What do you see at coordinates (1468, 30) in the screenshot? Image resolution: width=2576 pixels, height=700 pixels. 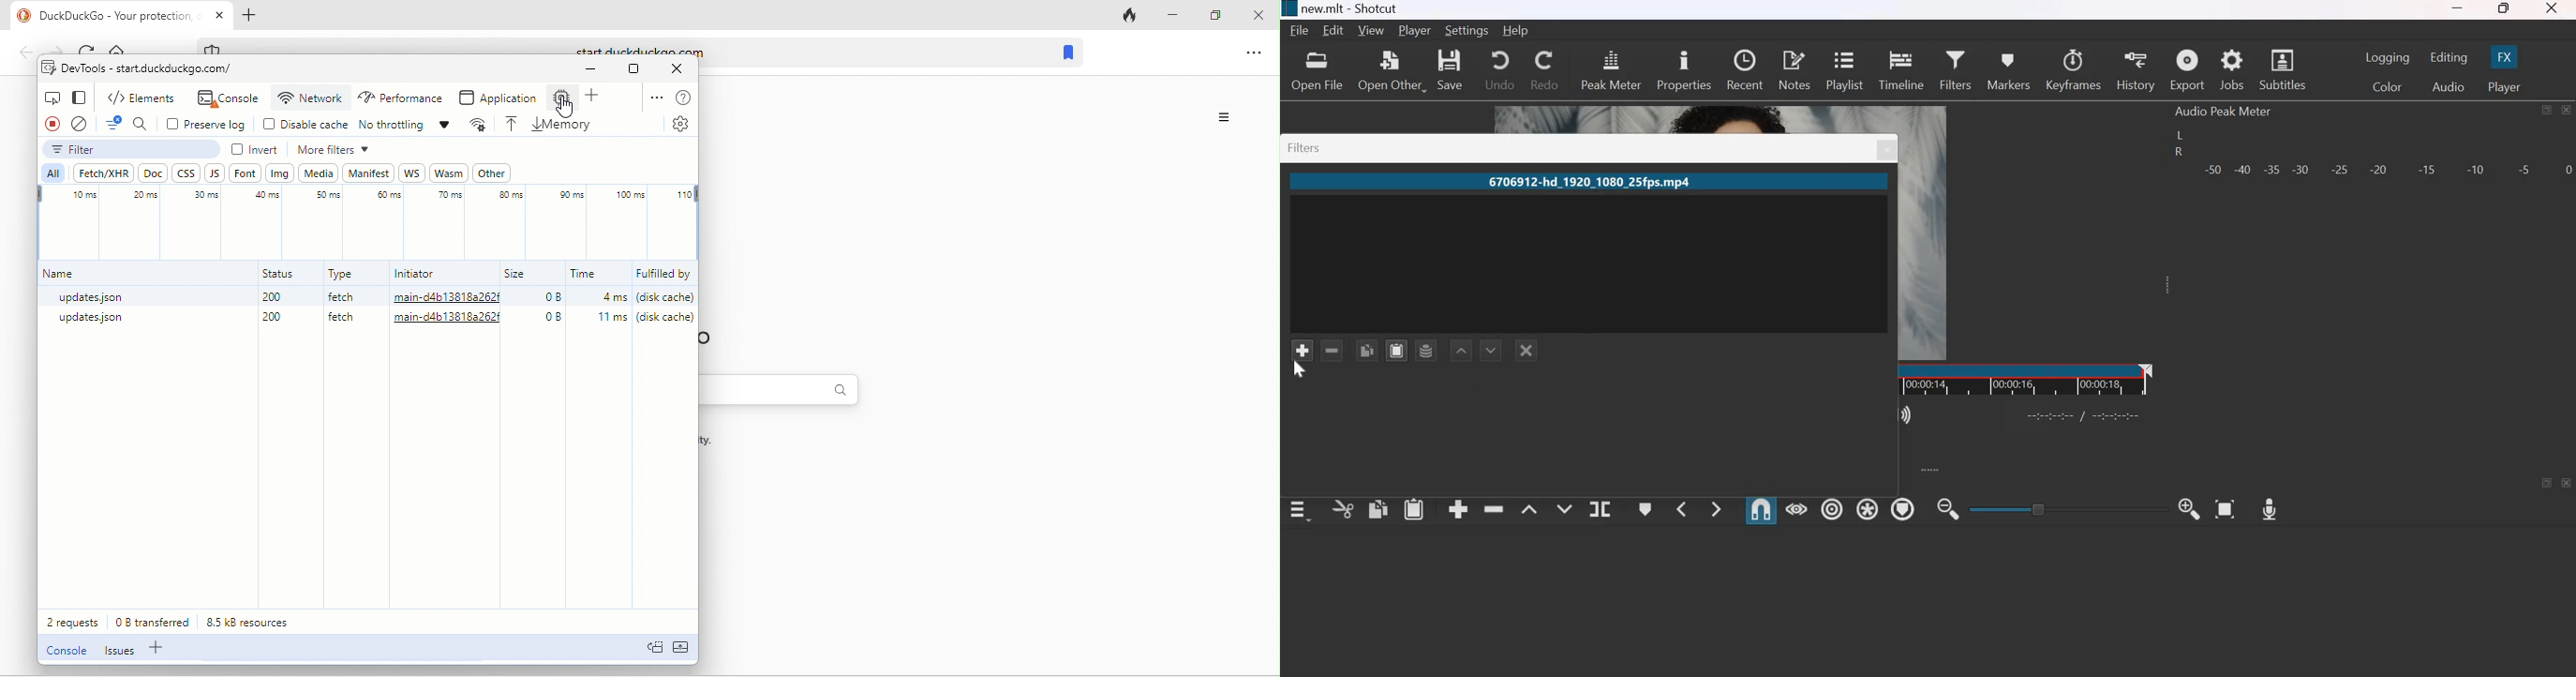 I see `Settings` at bounding box center [1468, 30].